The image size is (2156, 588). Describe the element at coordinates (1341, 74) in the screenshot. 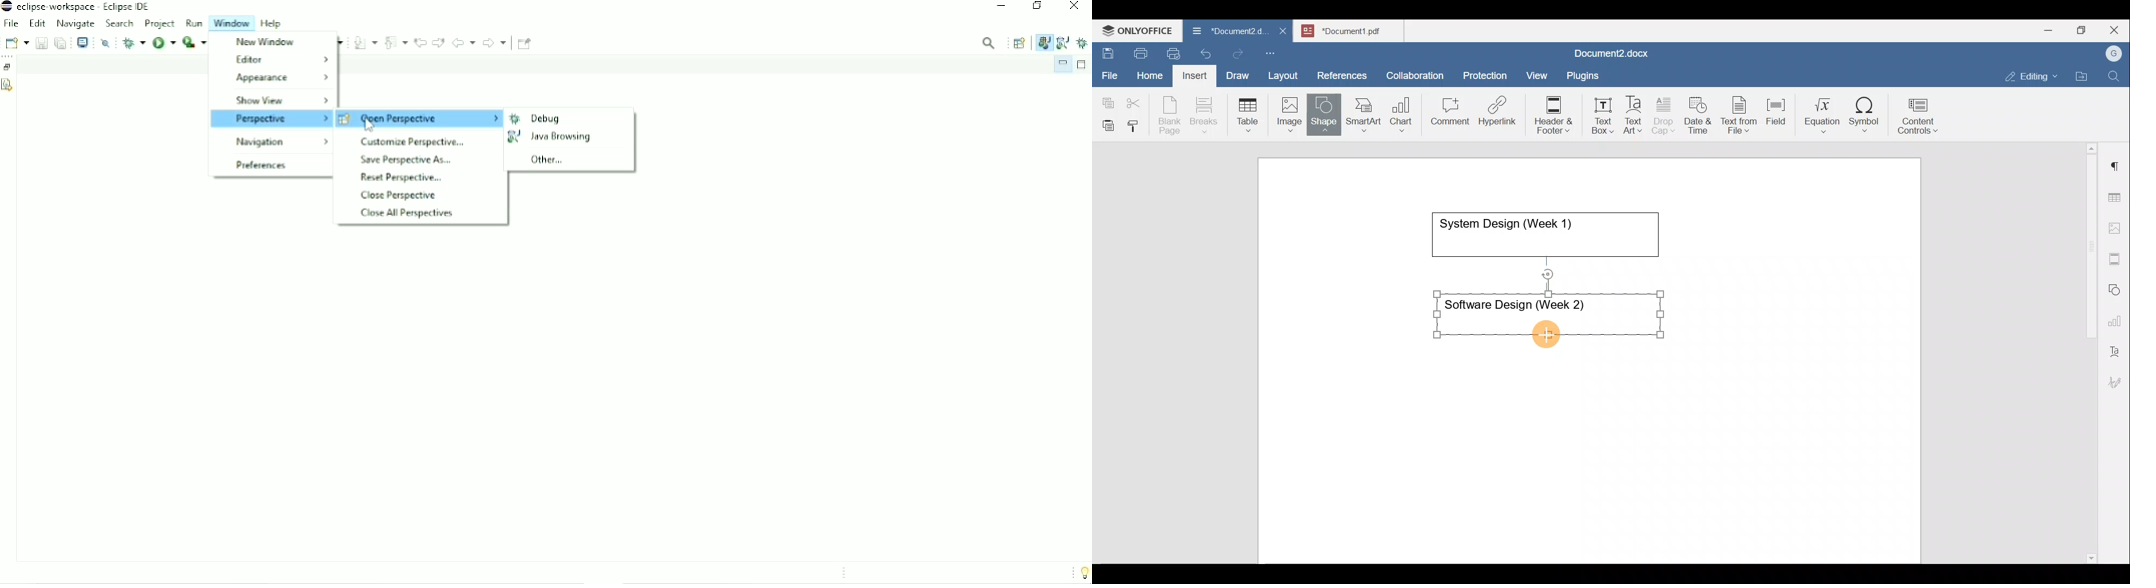

I see `References` at that location.